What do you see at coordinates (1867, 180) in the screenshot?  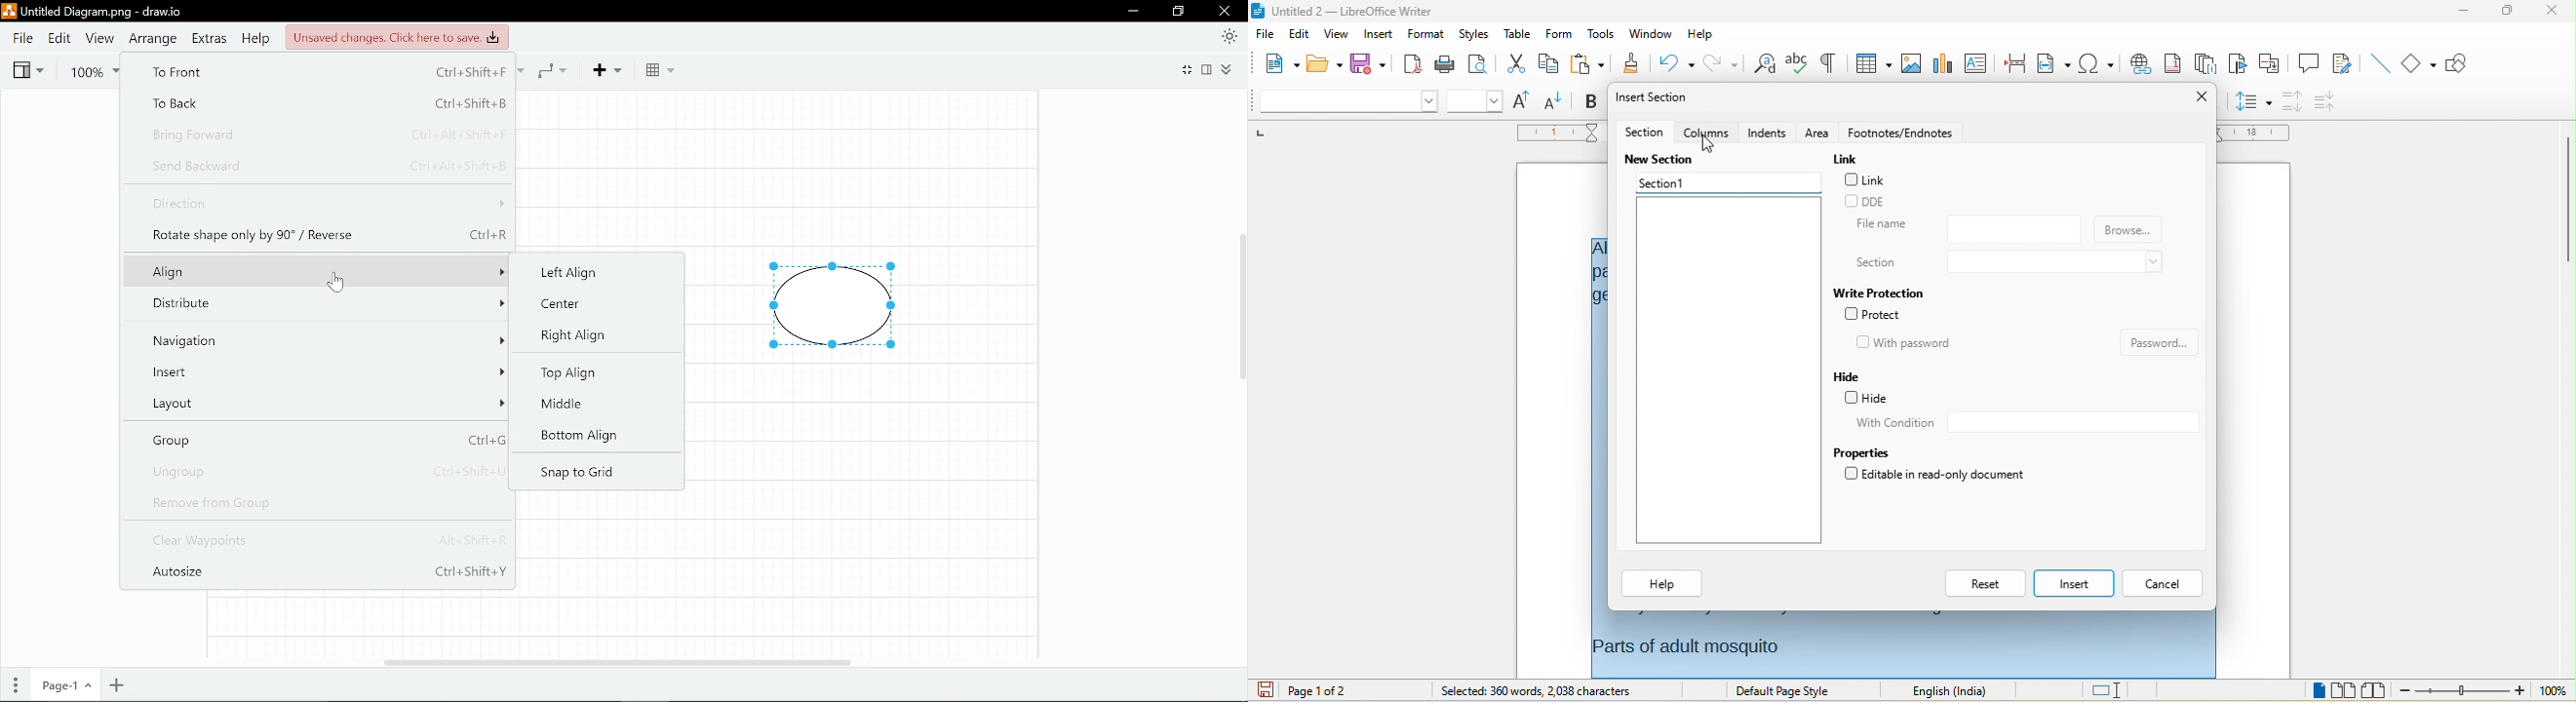 I see `link` at bounding box center [1867, 180].